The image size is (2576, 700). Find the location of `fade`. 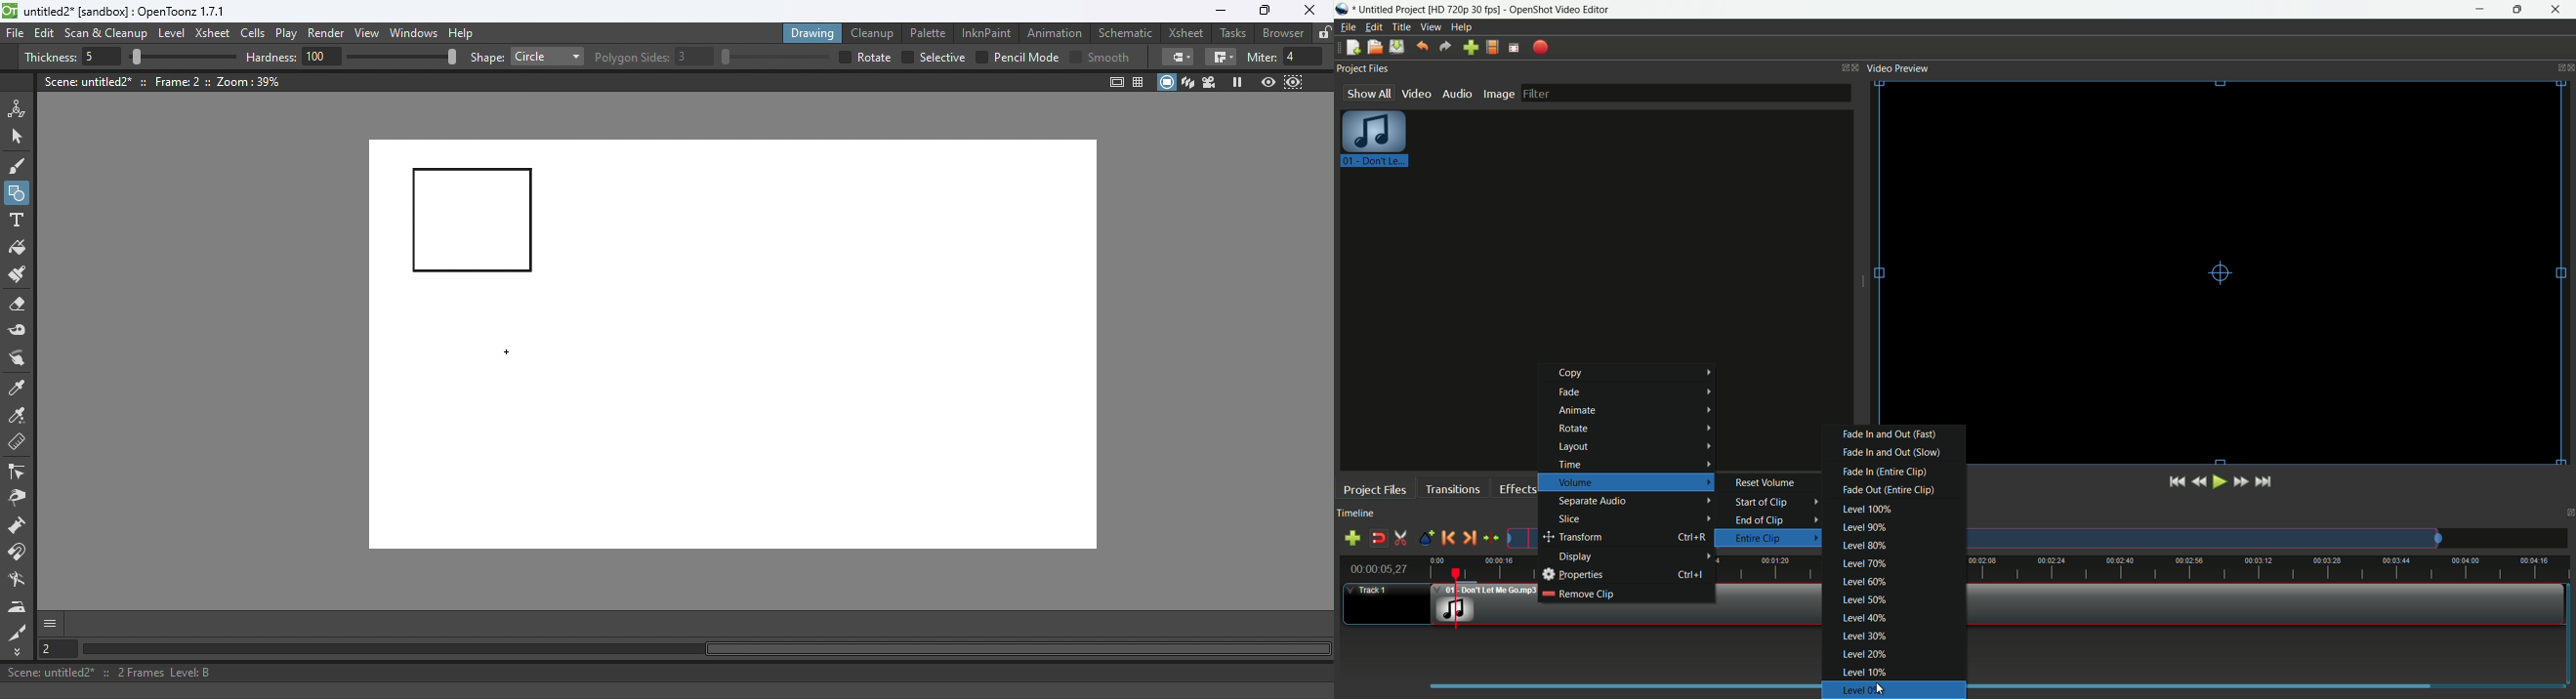

fade is located at coordinates (1641, 392).